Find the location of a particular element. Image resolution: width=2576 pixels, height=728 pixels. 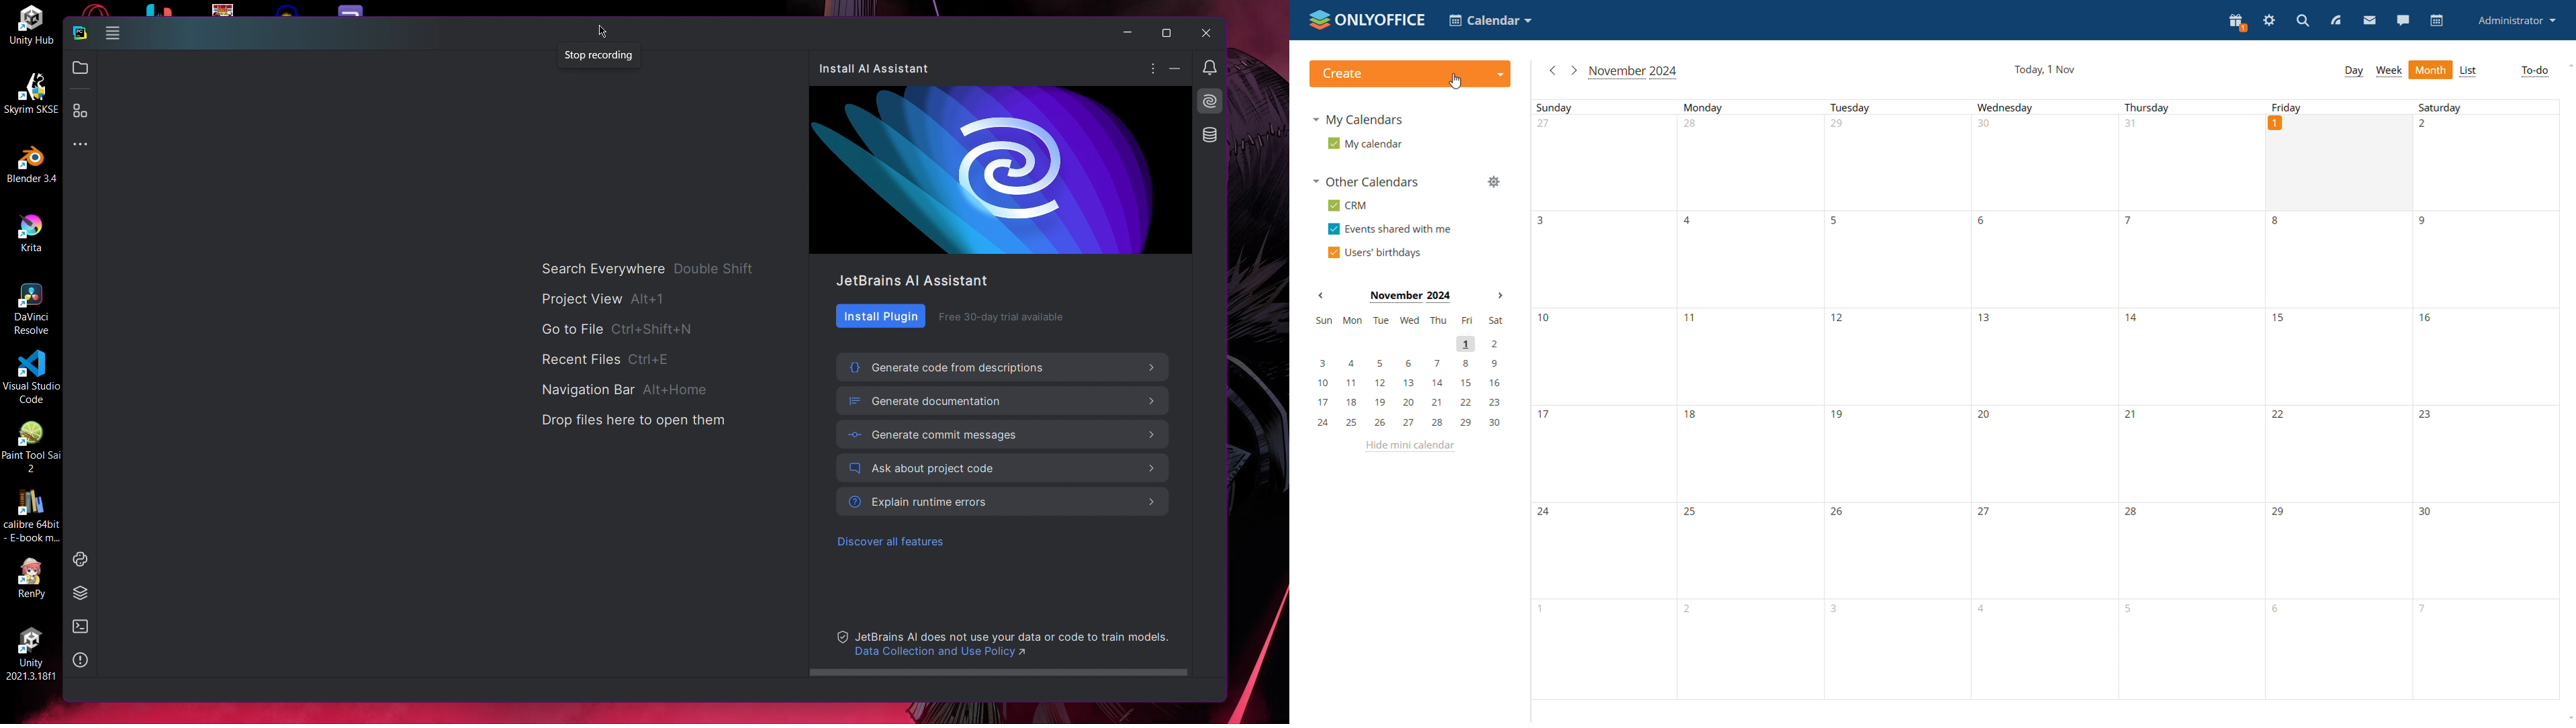

logo is located at coordinates (1366, 18).